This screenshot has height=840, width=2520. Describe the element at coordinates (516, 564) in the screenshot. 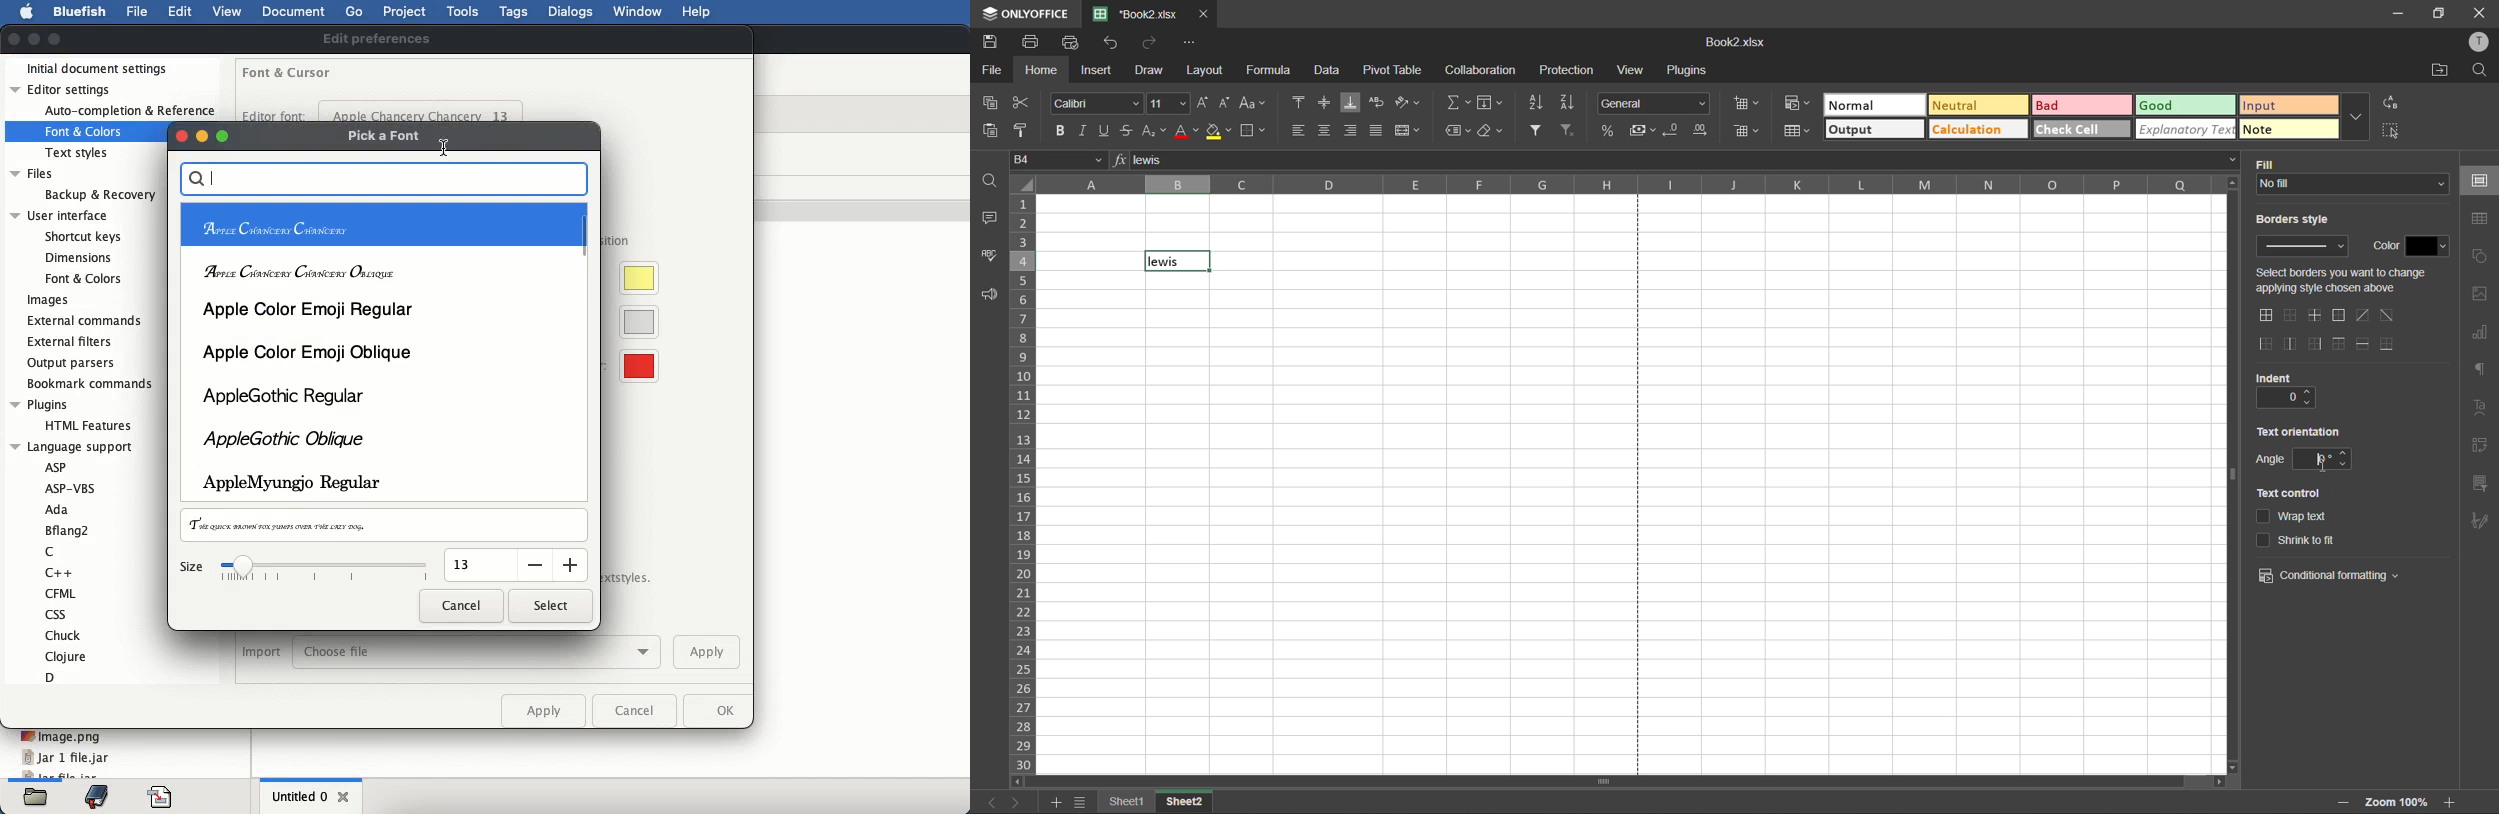

I see `input` at that location.